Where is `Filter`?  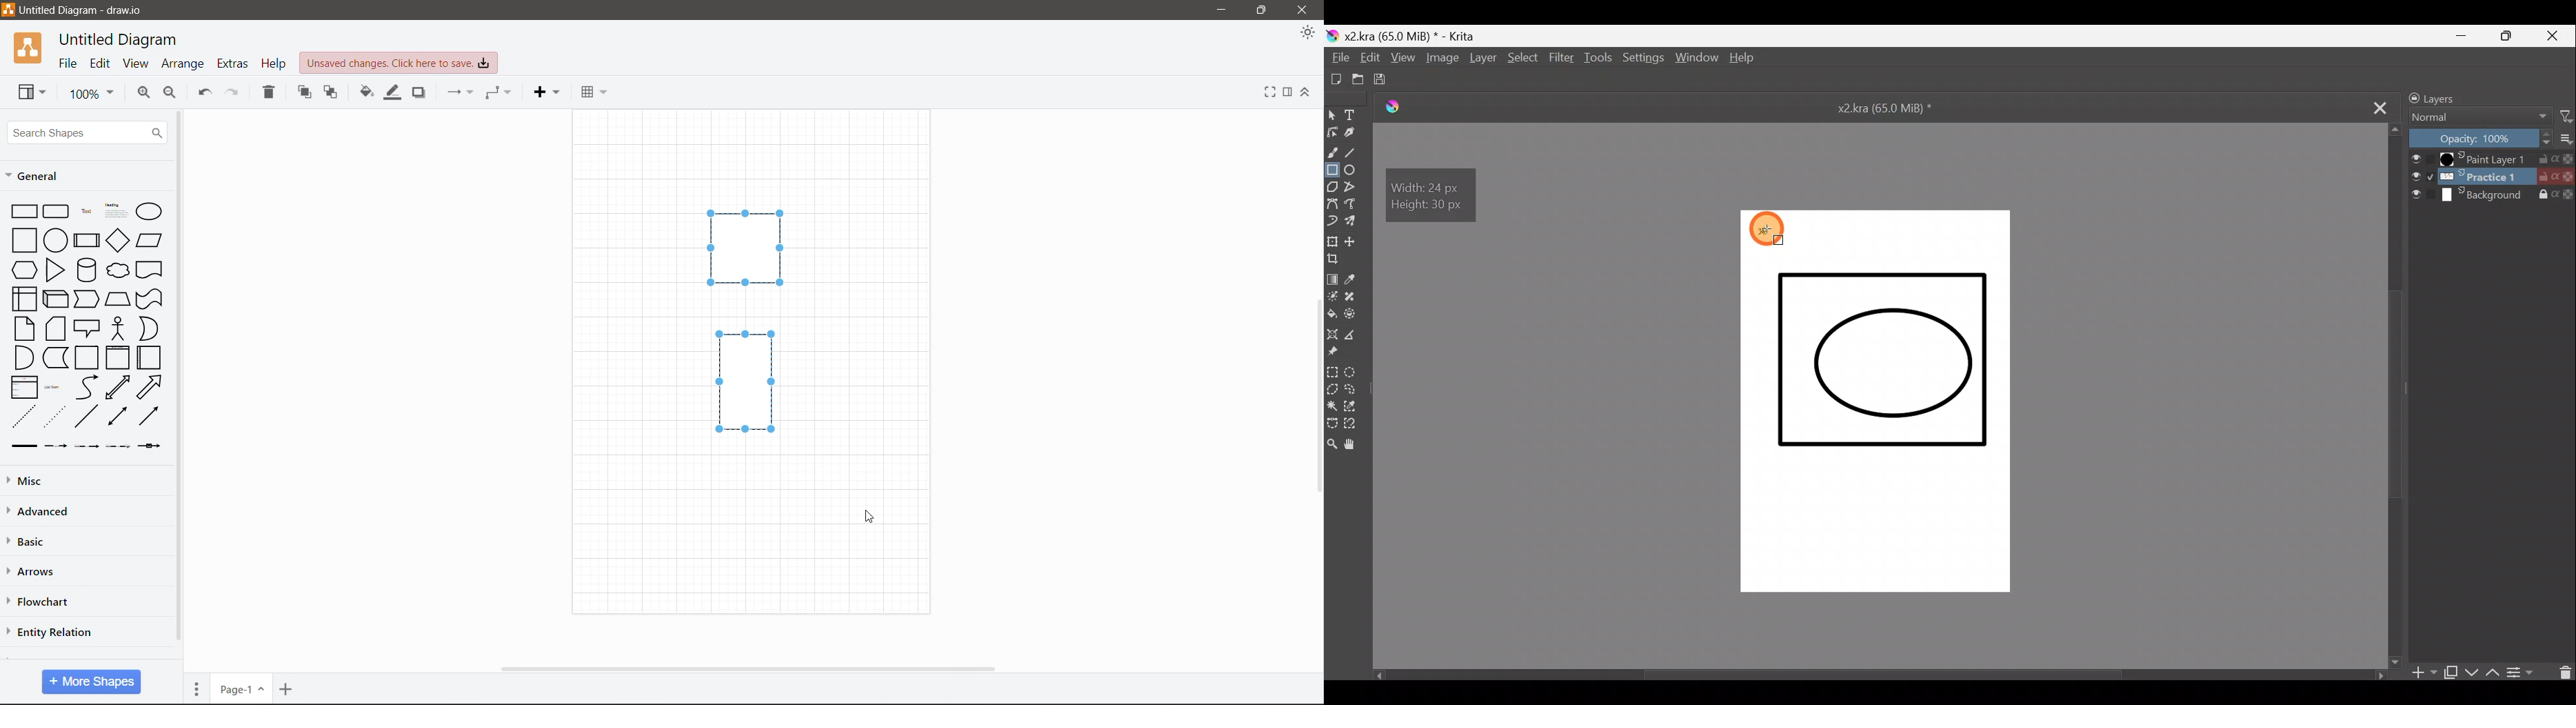
Filter is located at coordinates (1562, 59).